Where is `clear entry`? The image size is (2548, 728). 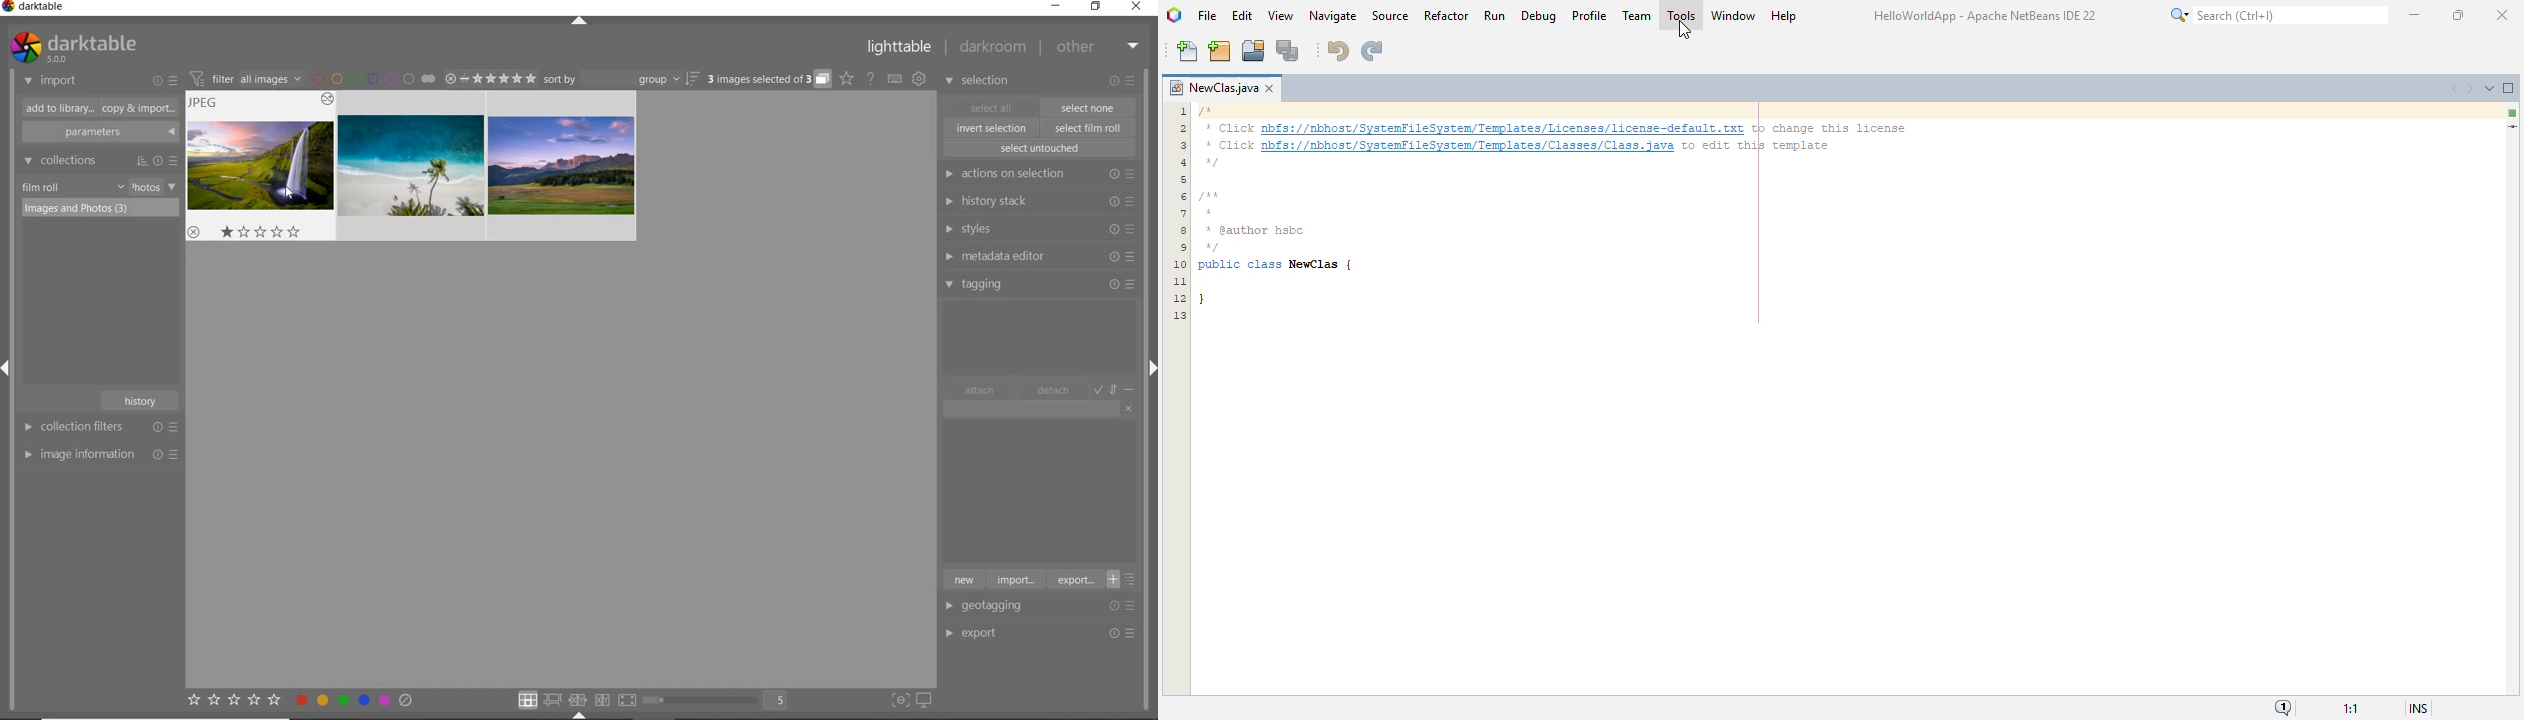 clear entry is located at coordinates (1130, 408).